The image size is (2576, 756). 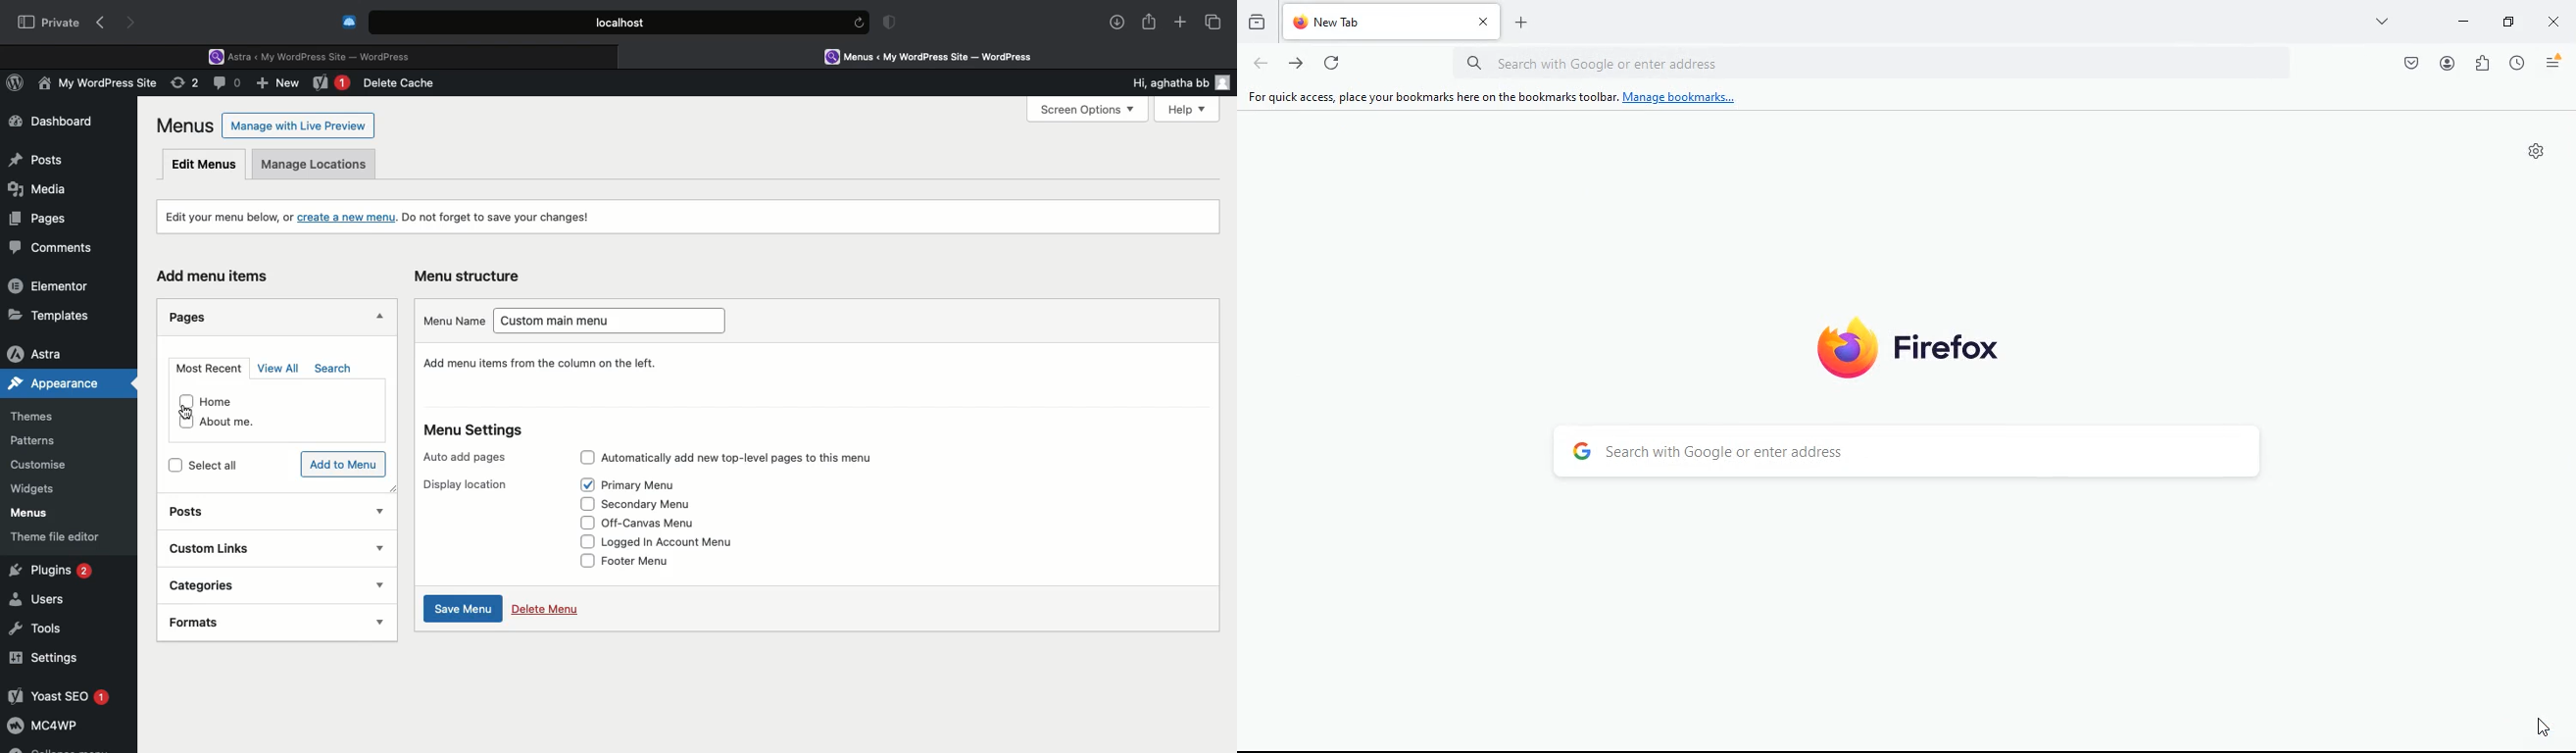 What do you see at coordinates (2554, 63) in the screenshot?
I see `menu` at bounding box center [2554, 63].